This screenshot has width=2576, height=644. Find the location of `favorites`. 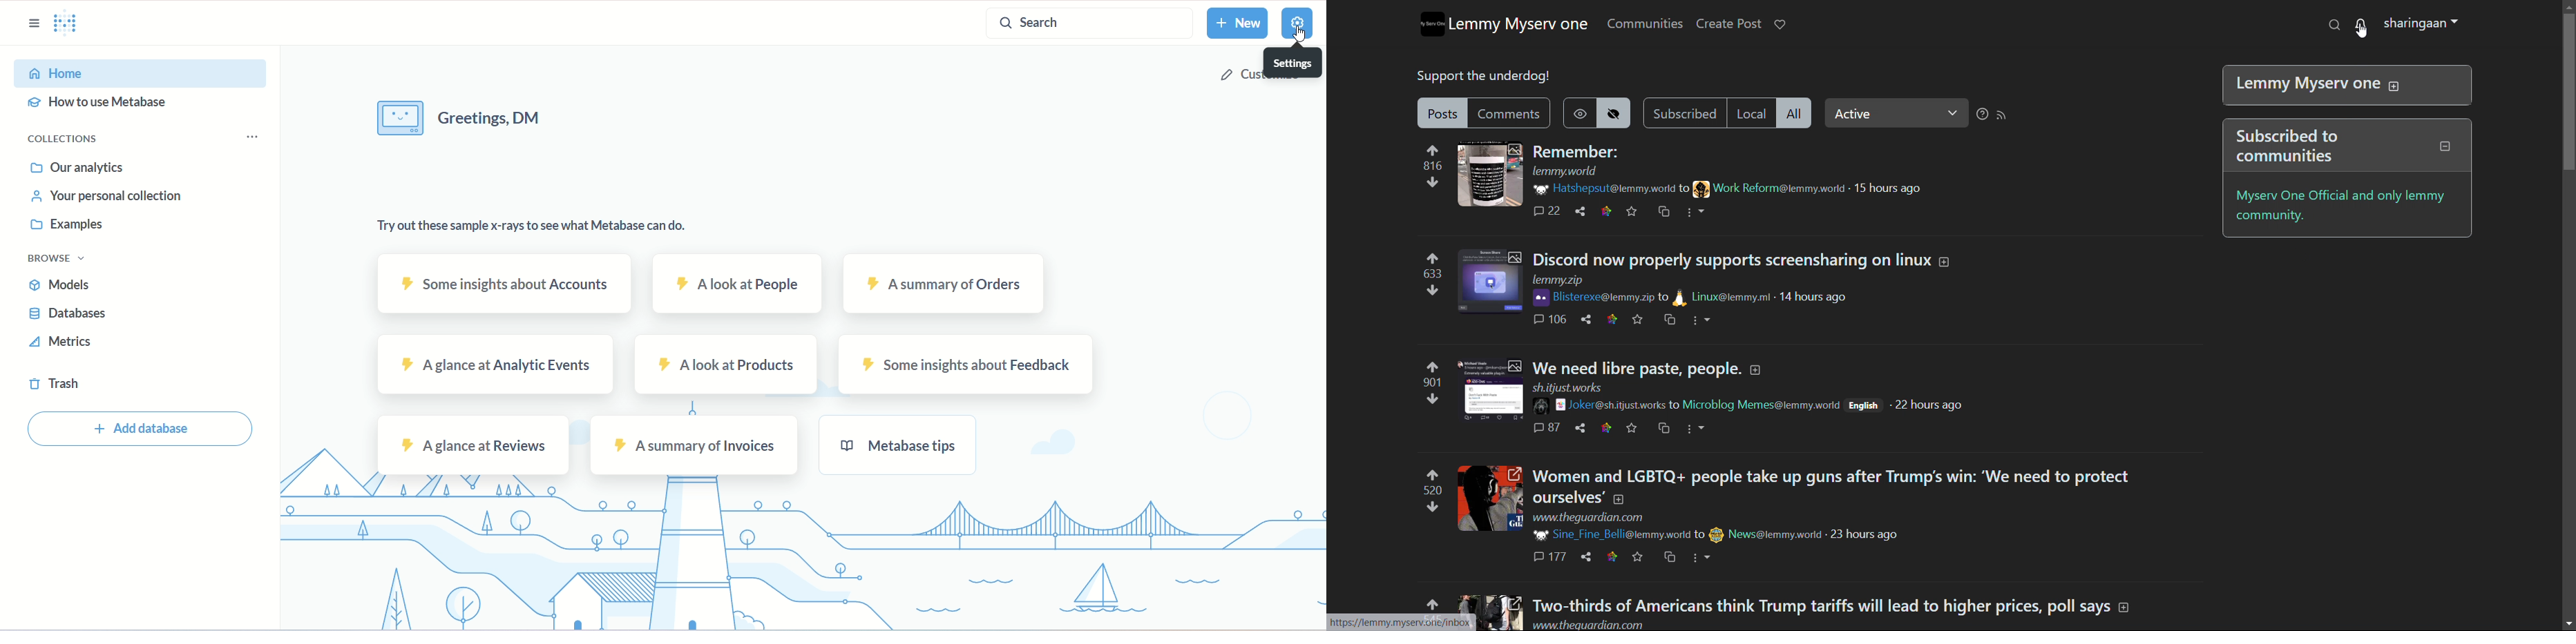

favorites is located at coordinates (1631, 211).